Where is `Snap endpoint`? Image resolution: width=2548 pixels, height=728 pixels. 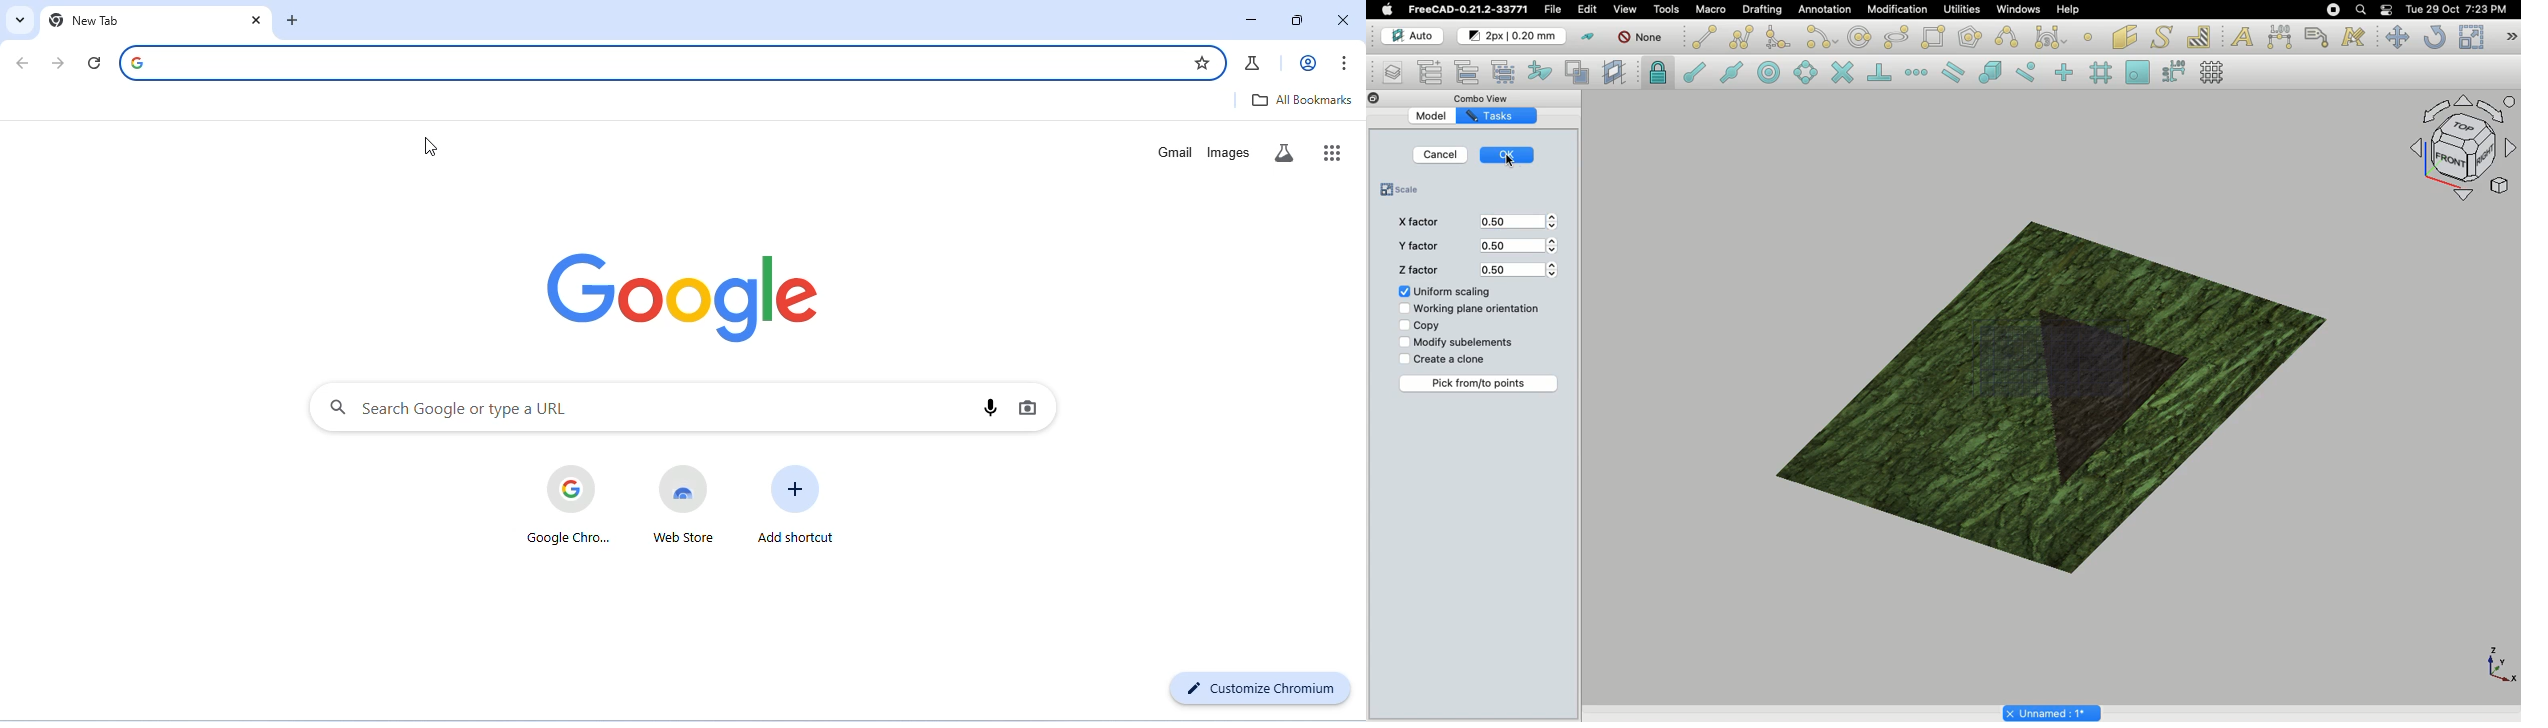 Snap endpoint is located at coordinates (1692, 70).